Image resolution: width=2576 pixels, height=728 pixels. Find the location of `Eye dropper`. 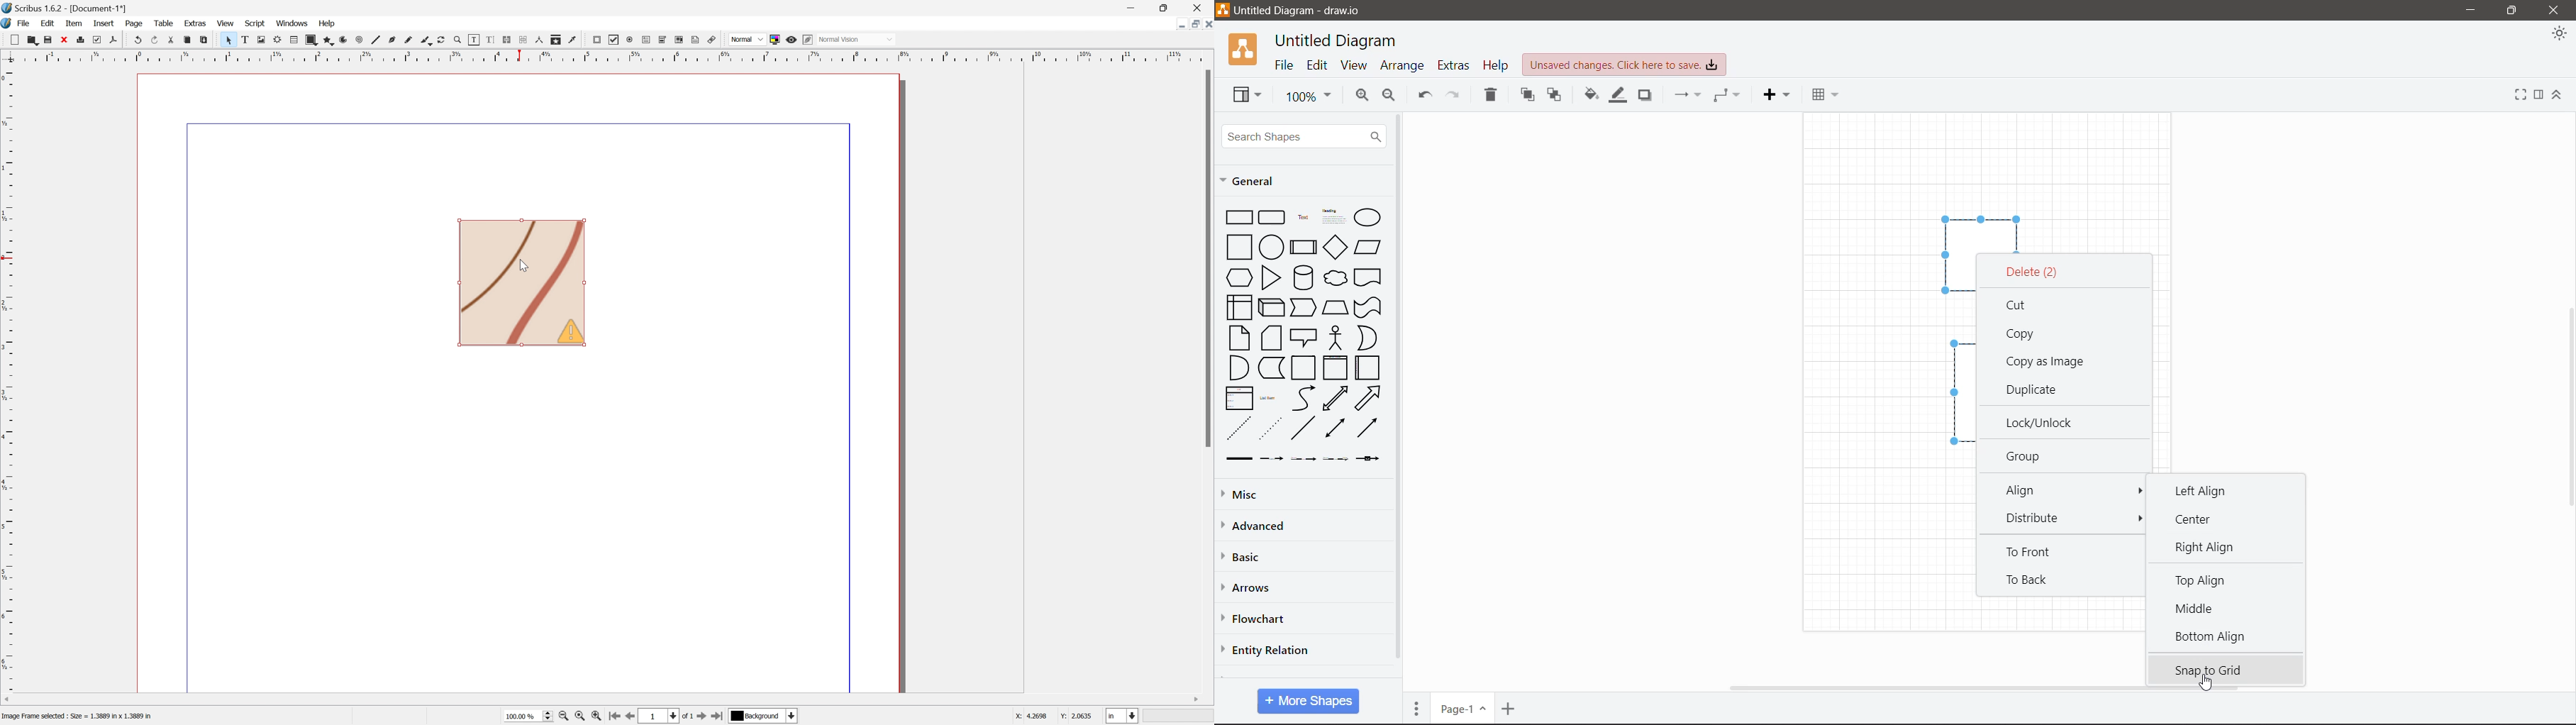

Eye dropper is located at coordinates (575, 40).